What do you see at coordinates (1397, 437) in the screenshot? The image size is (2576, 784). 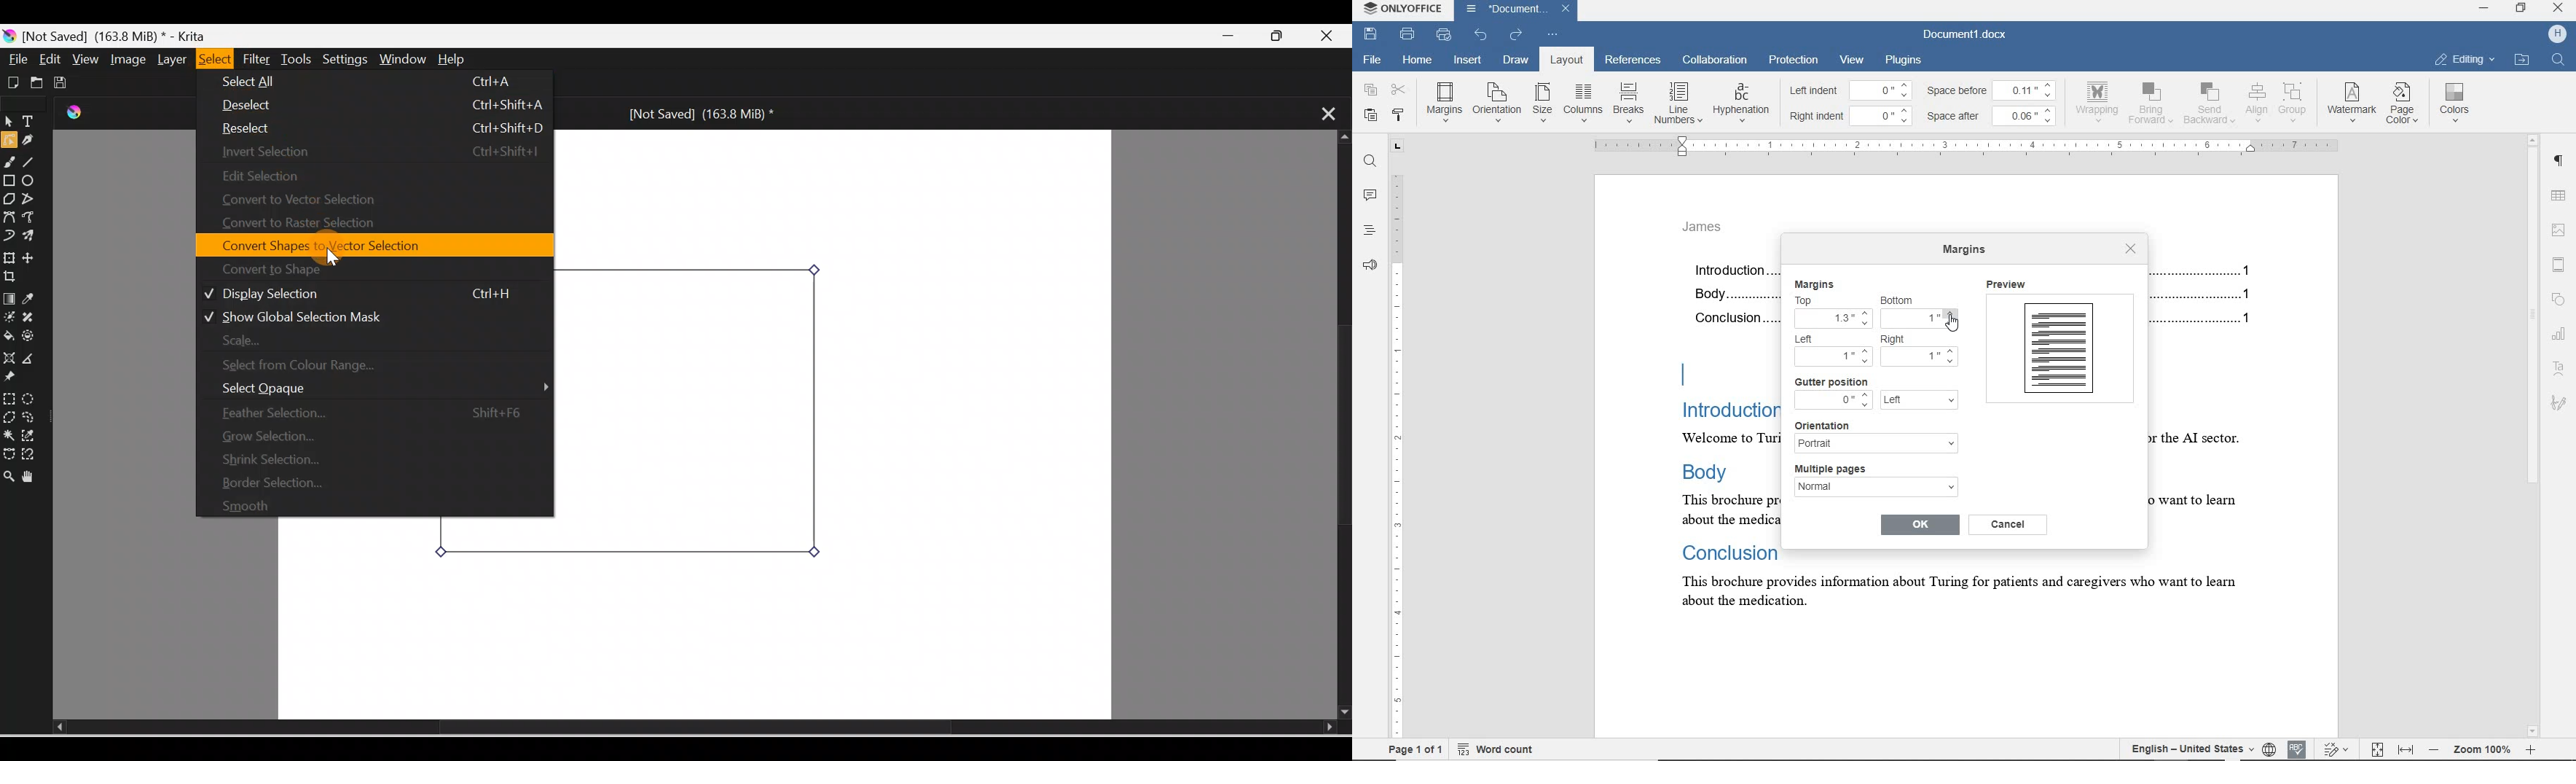 I see `ruler` at bounding box center [1397, 437].